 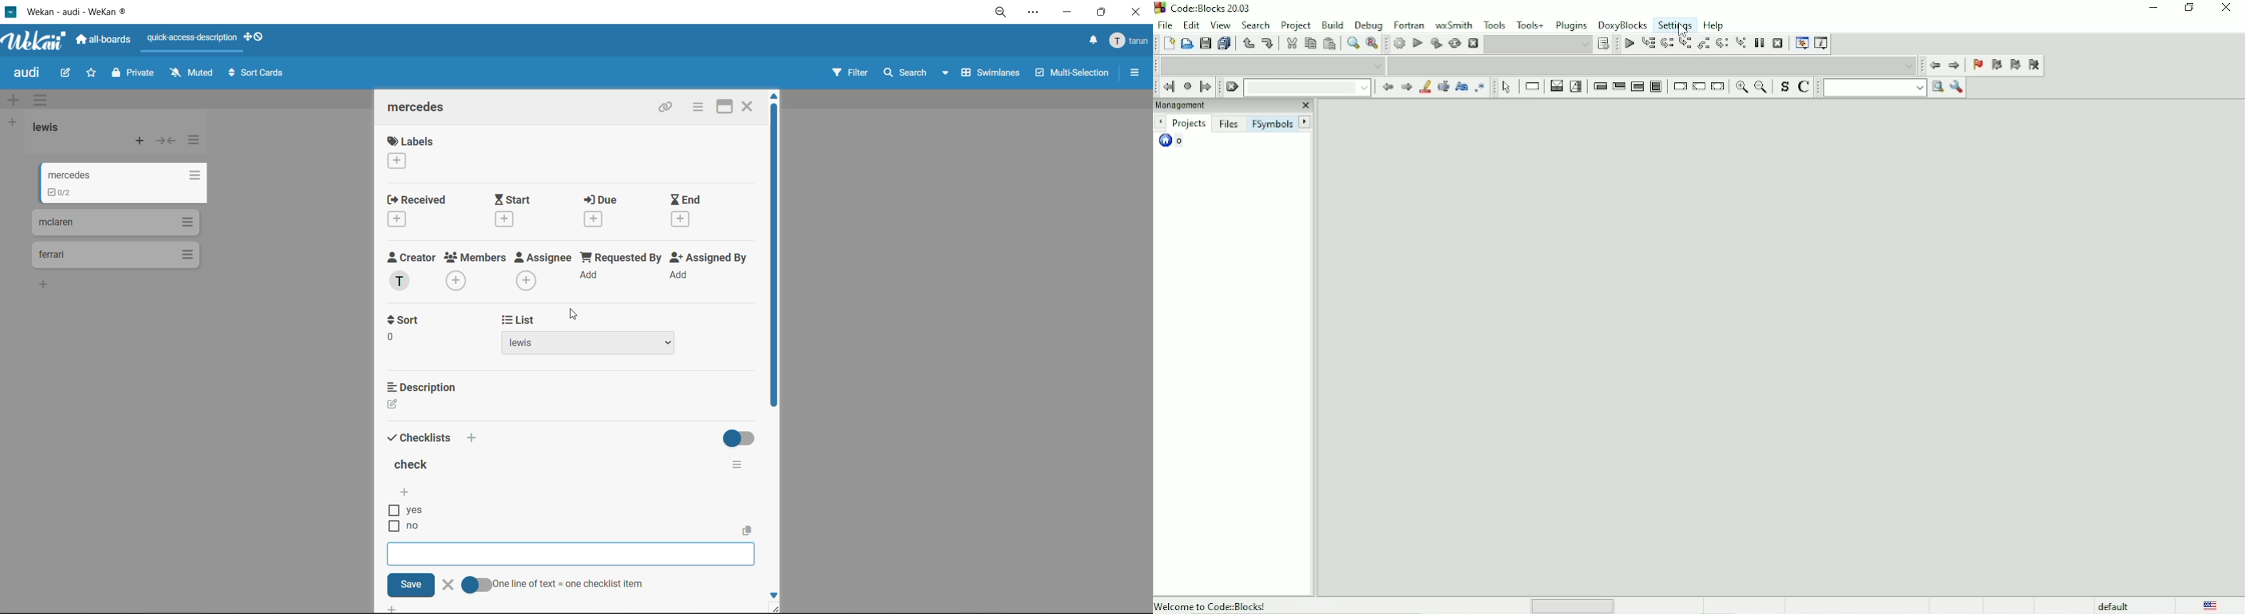 I want to click on end, so click(x=688, y=211).